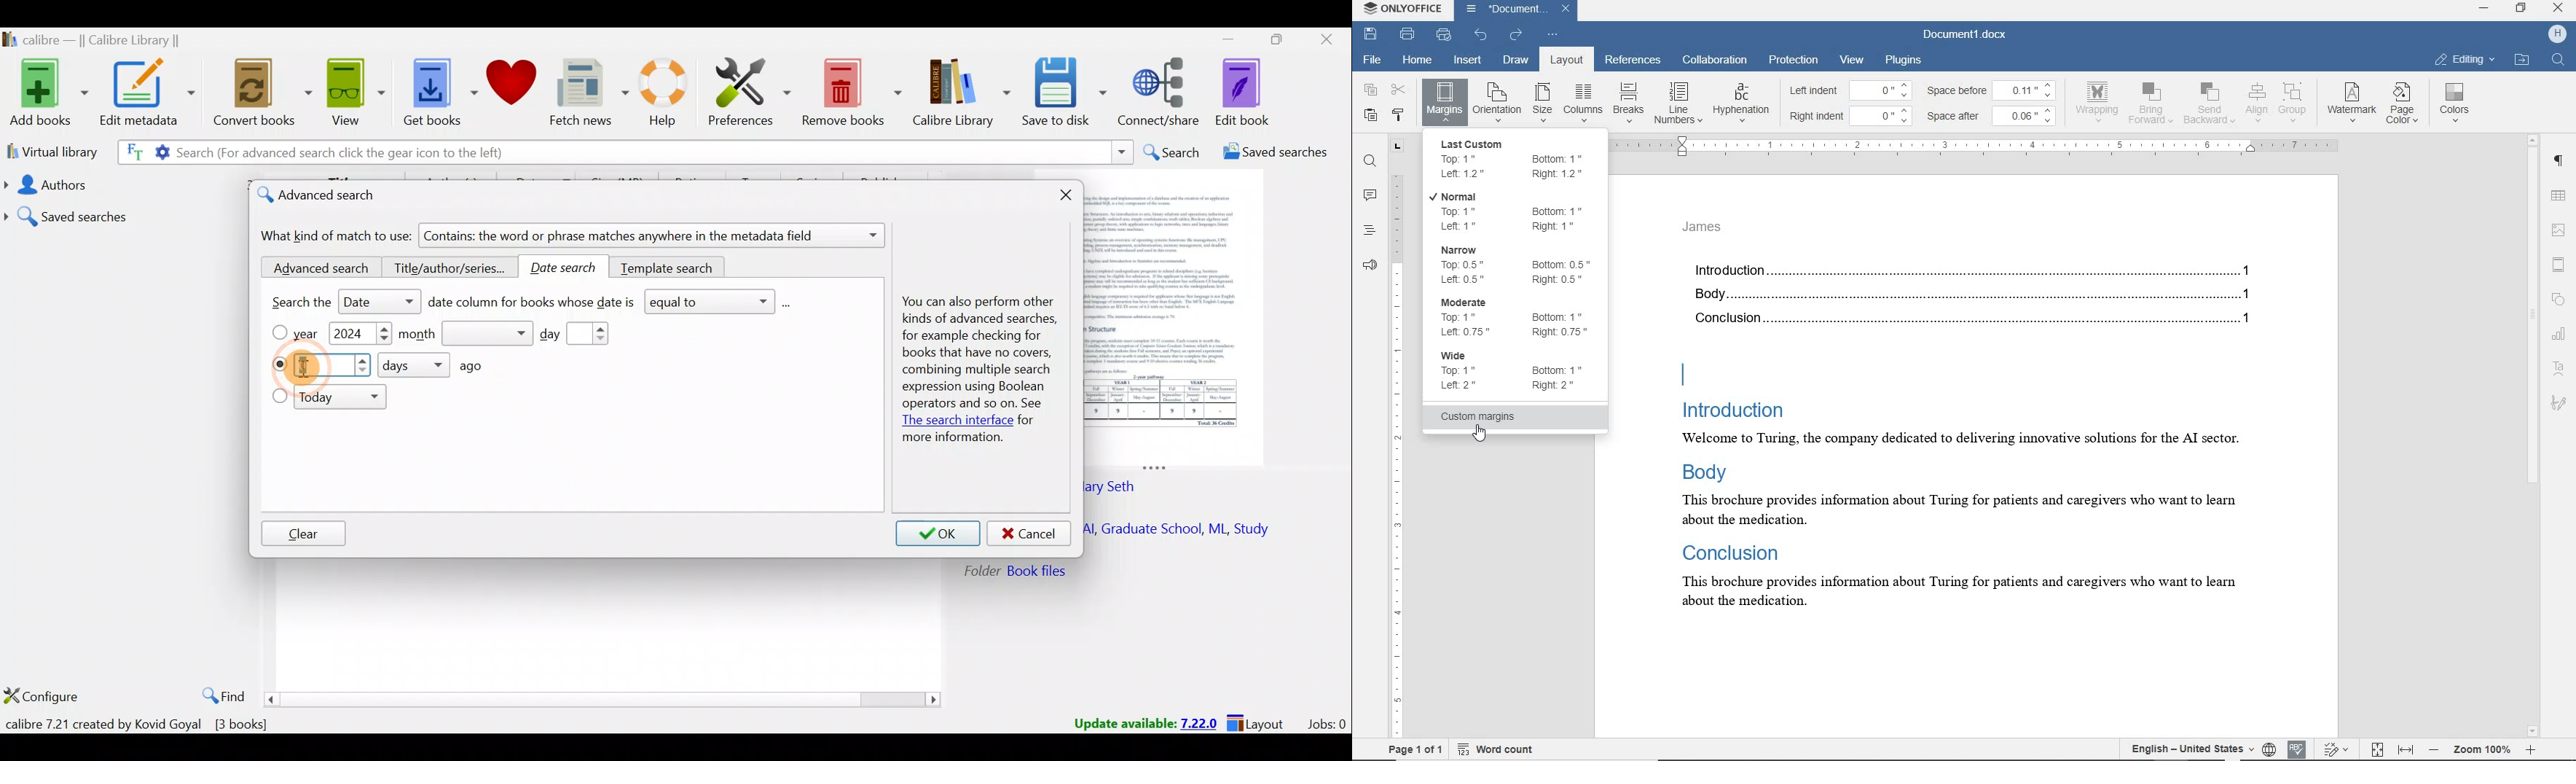 This screenshot has width=2576, height=784. What do you see at coordinates (1716, 61) in the screenshot?
I see `collaboration` at bounding box center [1716, 61].